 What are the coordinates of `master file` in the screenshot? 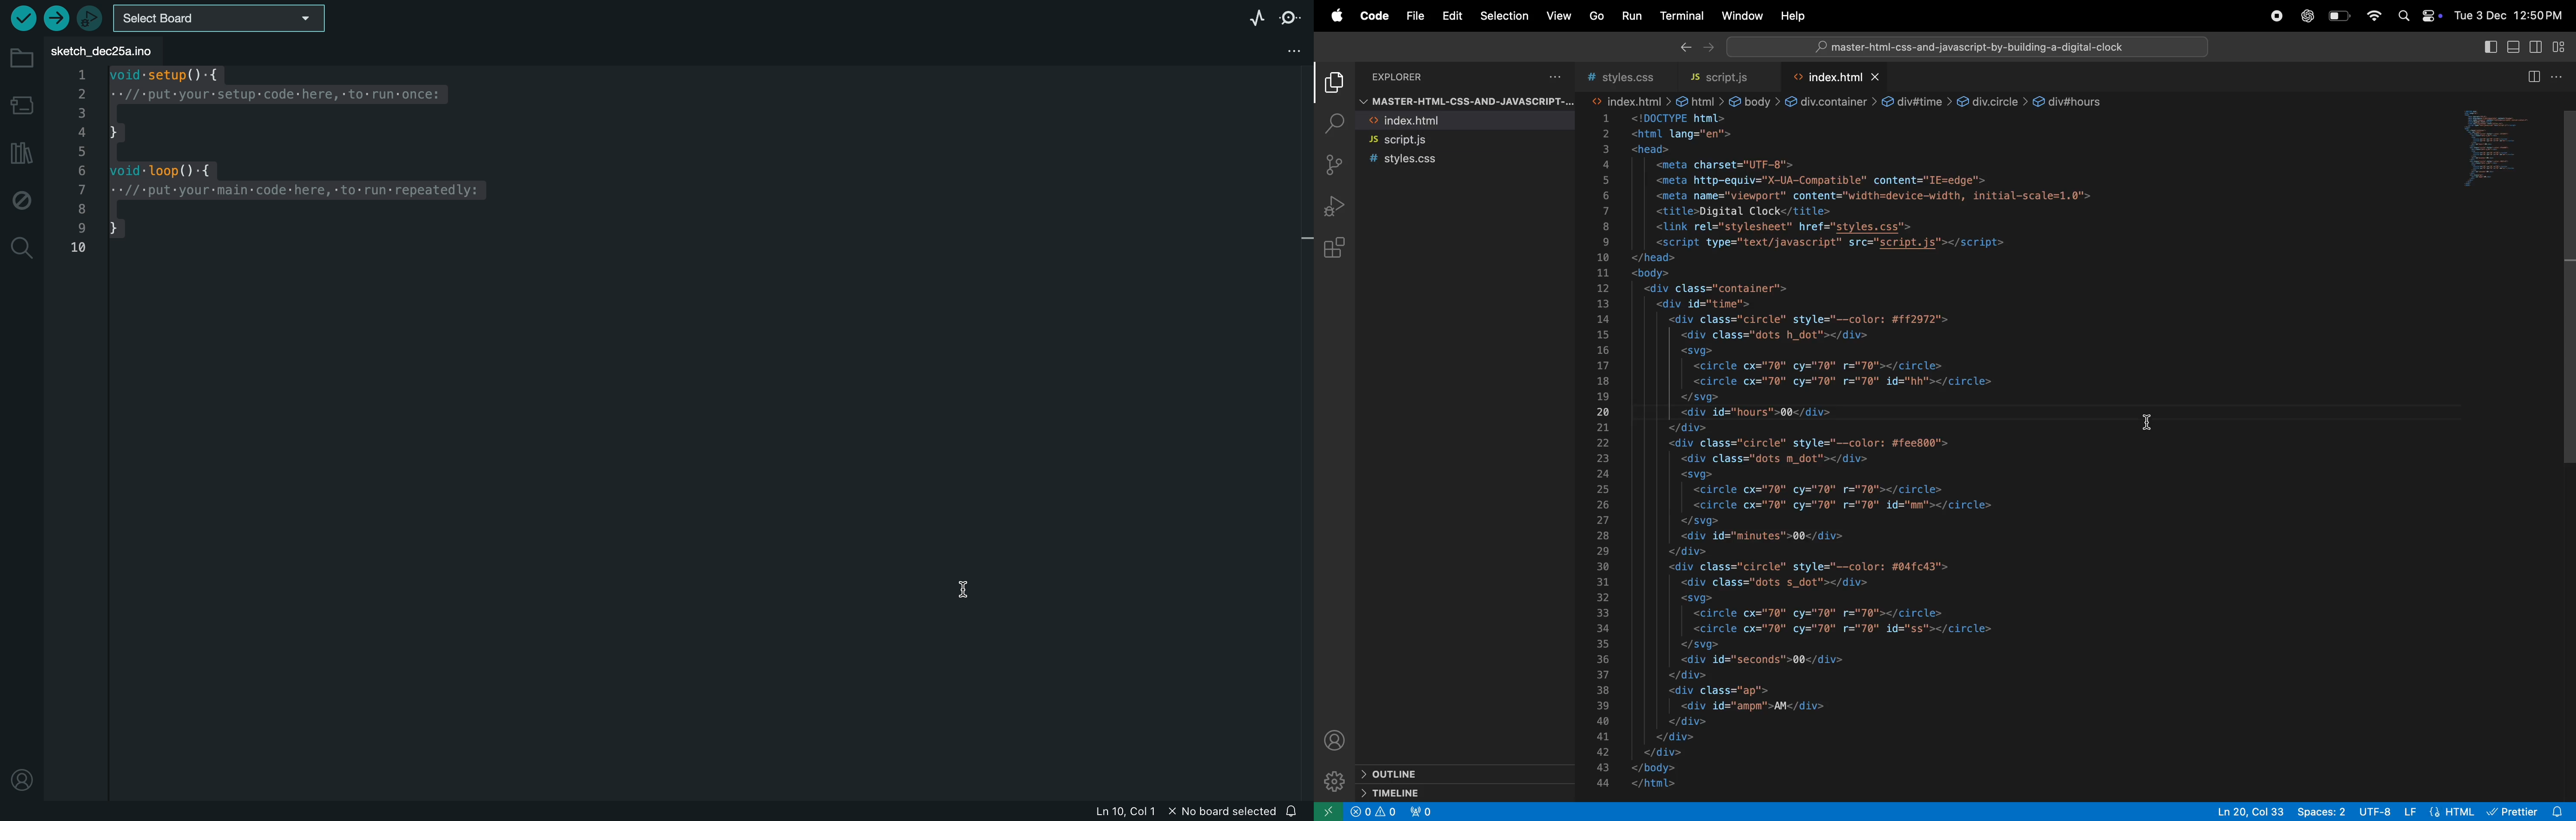 It's located at (1464, 101).